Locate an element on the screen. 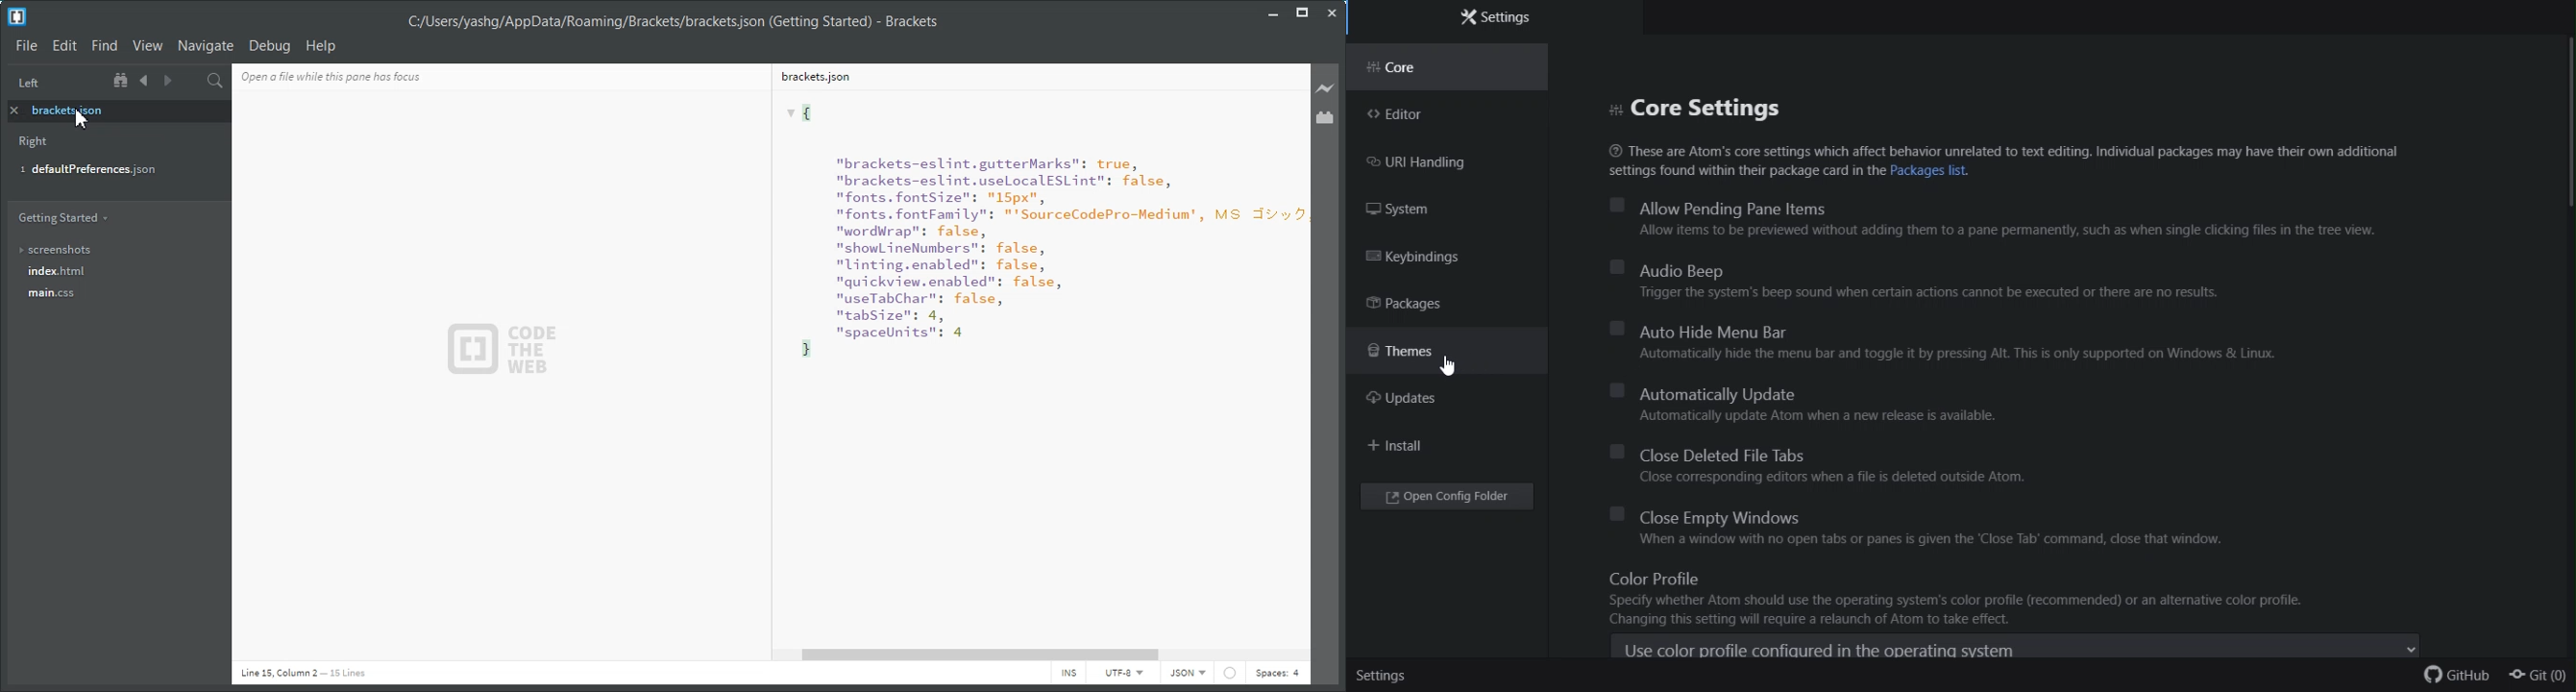 The height and width of the screenshot is (700, 2576). defaultpreferences.json is located at coordinates (107, 171).